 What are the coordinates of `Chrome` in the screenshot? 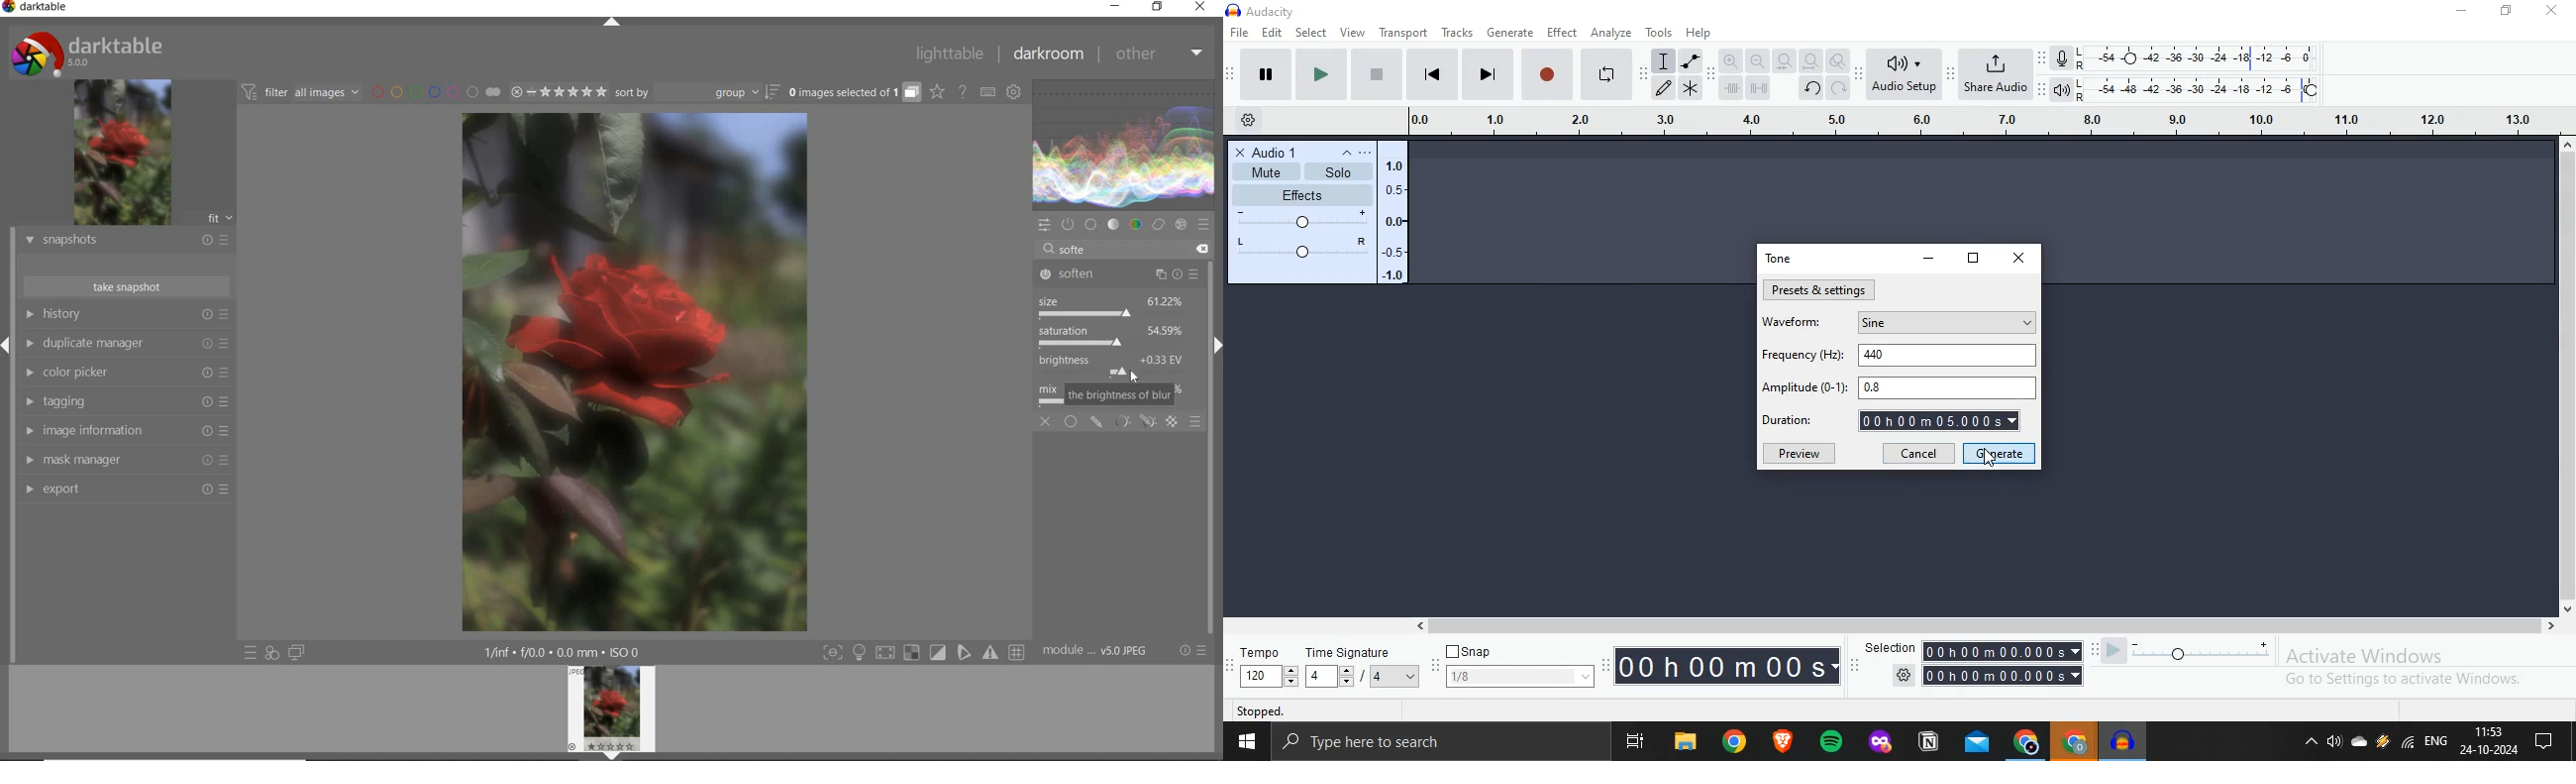 It's located at (2071, 743).